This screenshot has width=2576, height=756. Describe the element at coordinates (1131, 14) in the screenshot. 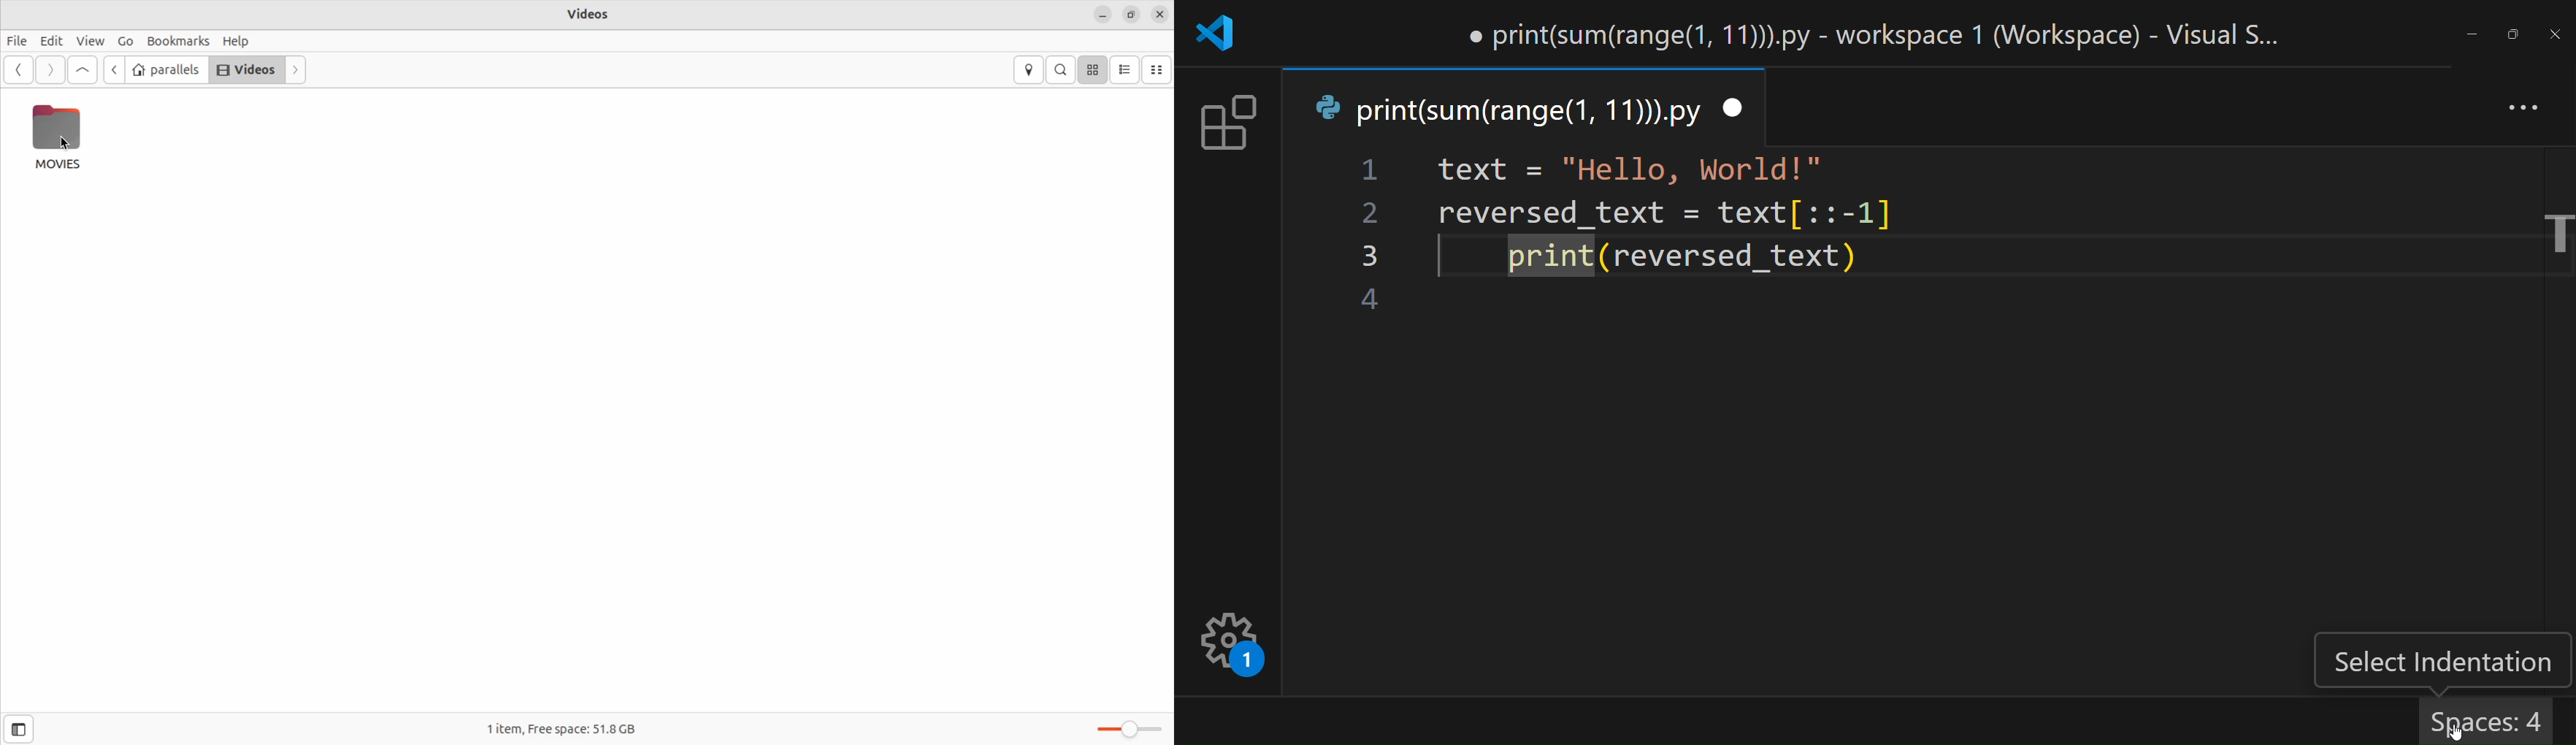

I see `resize` at that location.